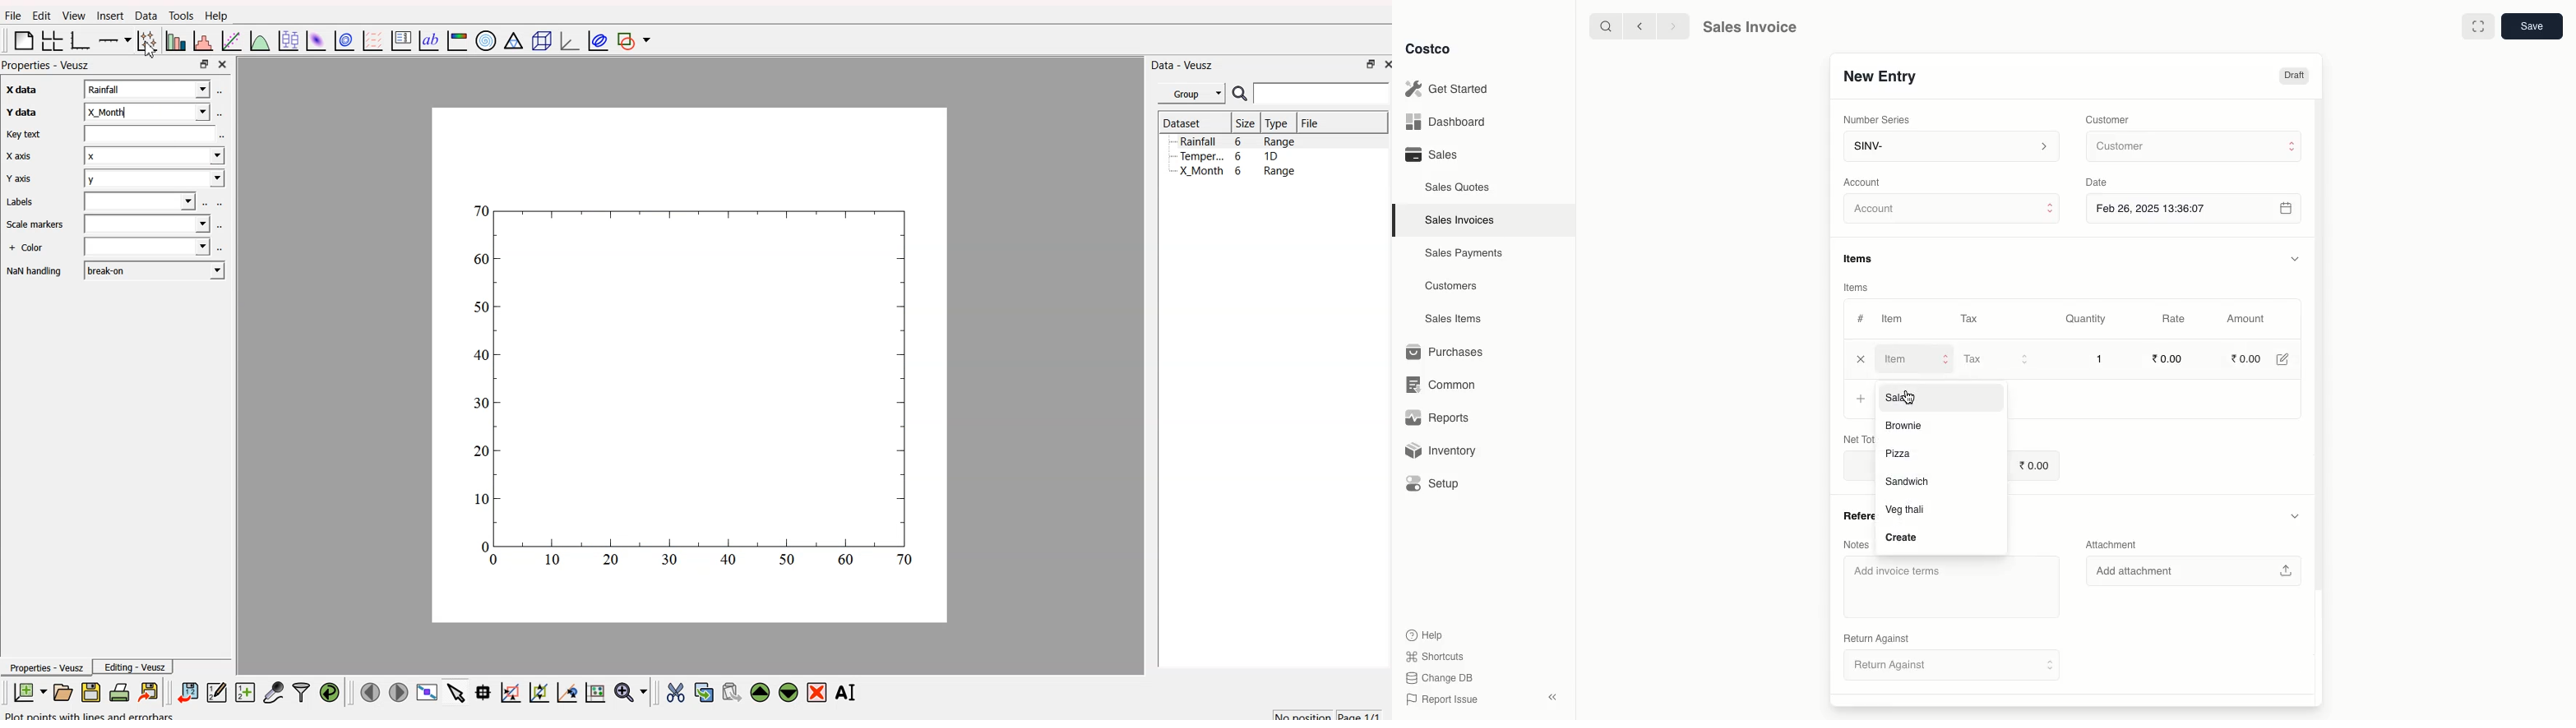 The height and width of the screenshot is (728, 2576). What do you see at coordinates (1968, 316) in the screenshot?
I see `Tax` at bounding box center [1968, 316].